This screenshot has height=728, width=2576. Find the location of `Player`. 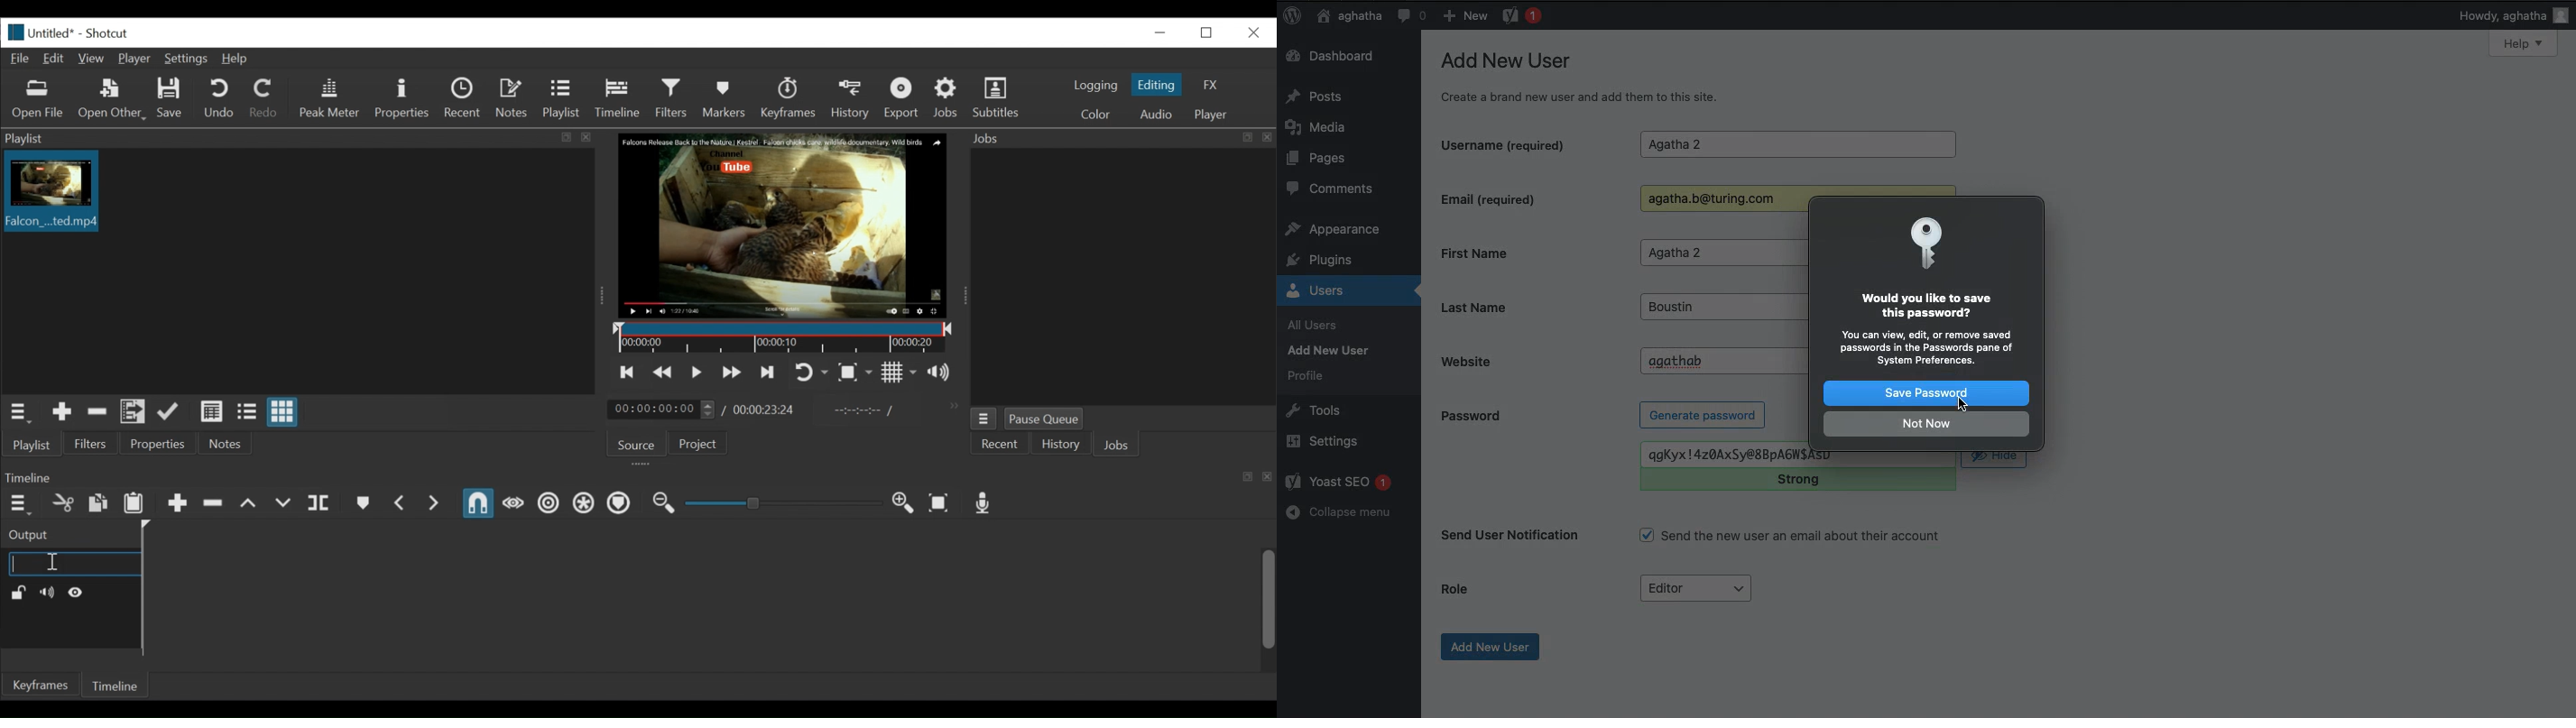

Player is located at coordinates (134, 59).